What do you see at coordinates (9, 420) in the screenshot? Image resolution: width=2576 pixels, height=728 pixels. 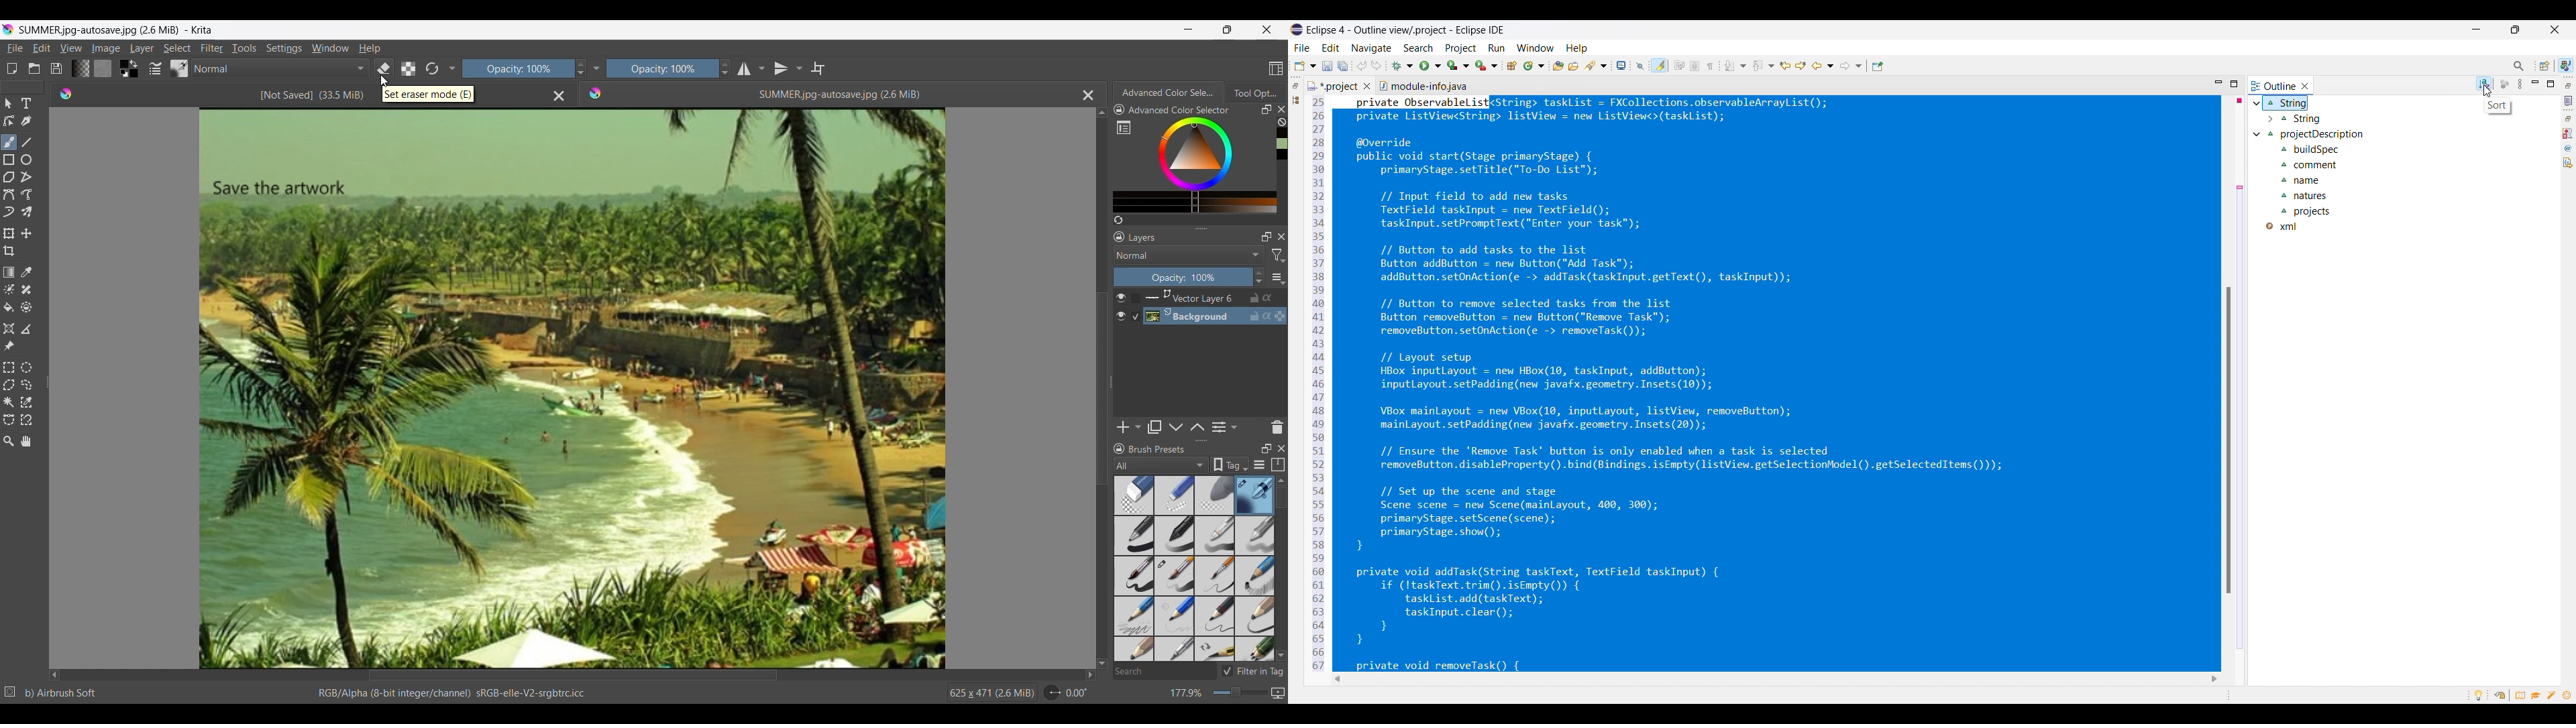 I see `Bezier curve selection tool` at bounding box center [9, 420].